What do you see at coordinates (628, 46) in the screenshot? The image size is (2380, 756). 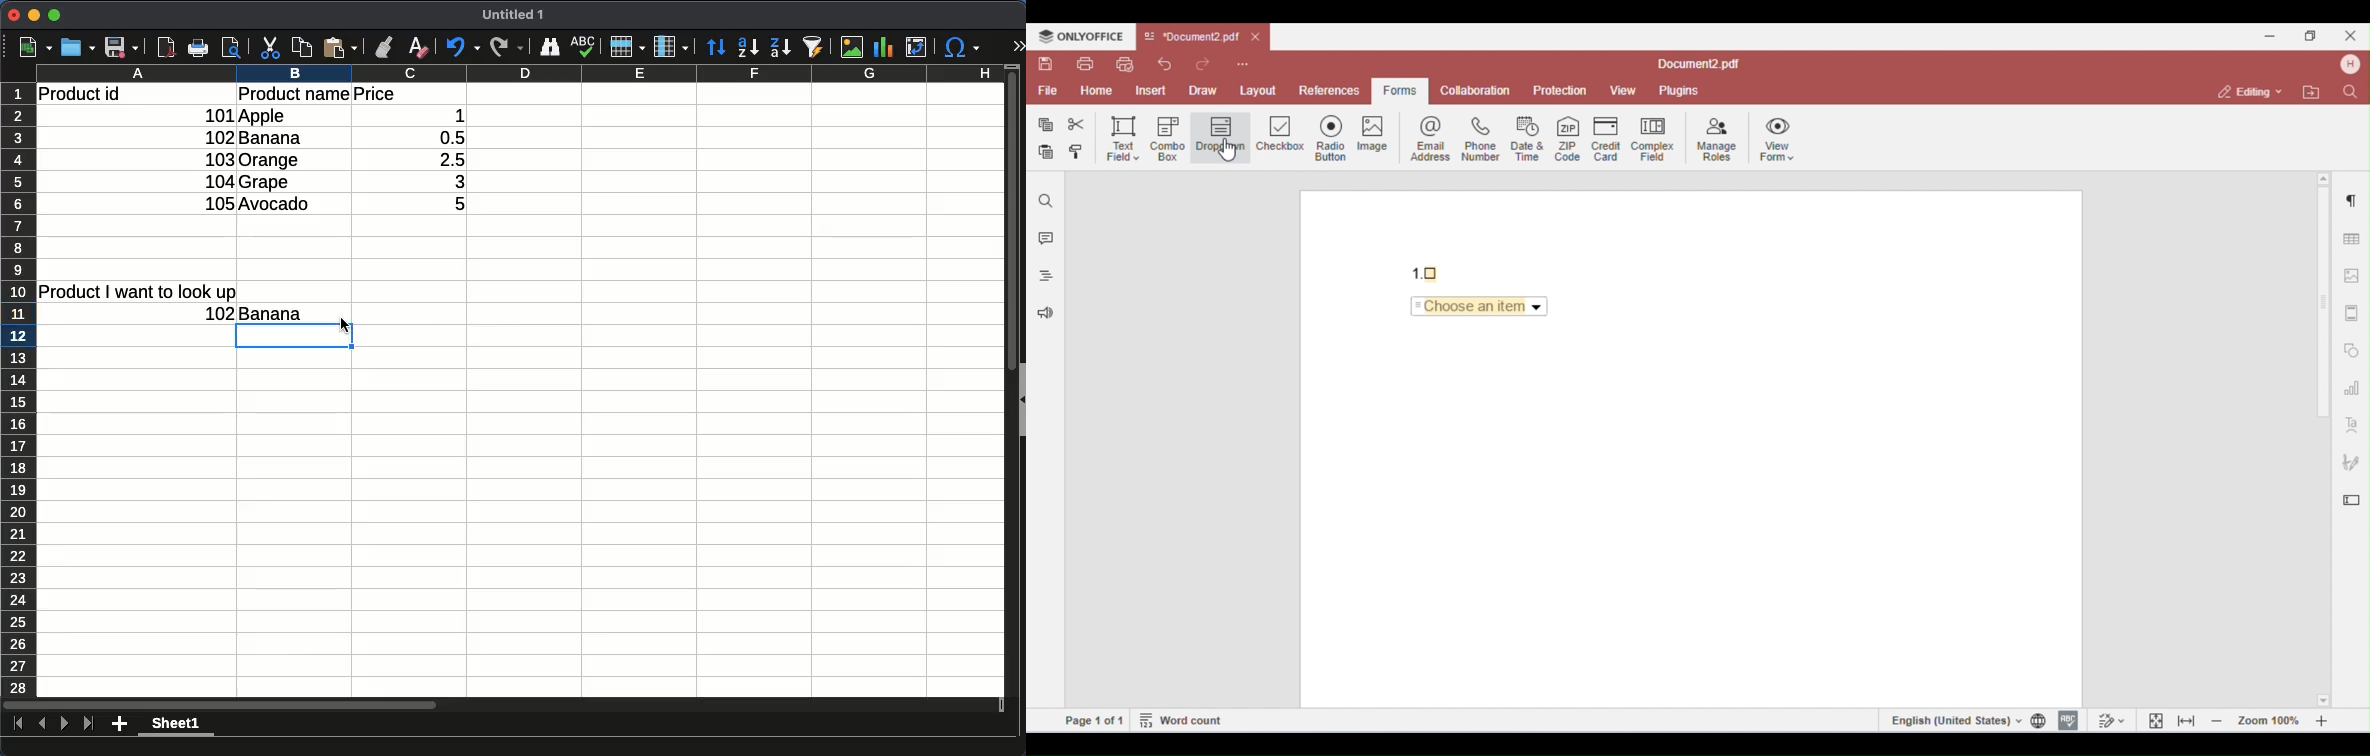 I see `rows` at bounding box center [628, 46].